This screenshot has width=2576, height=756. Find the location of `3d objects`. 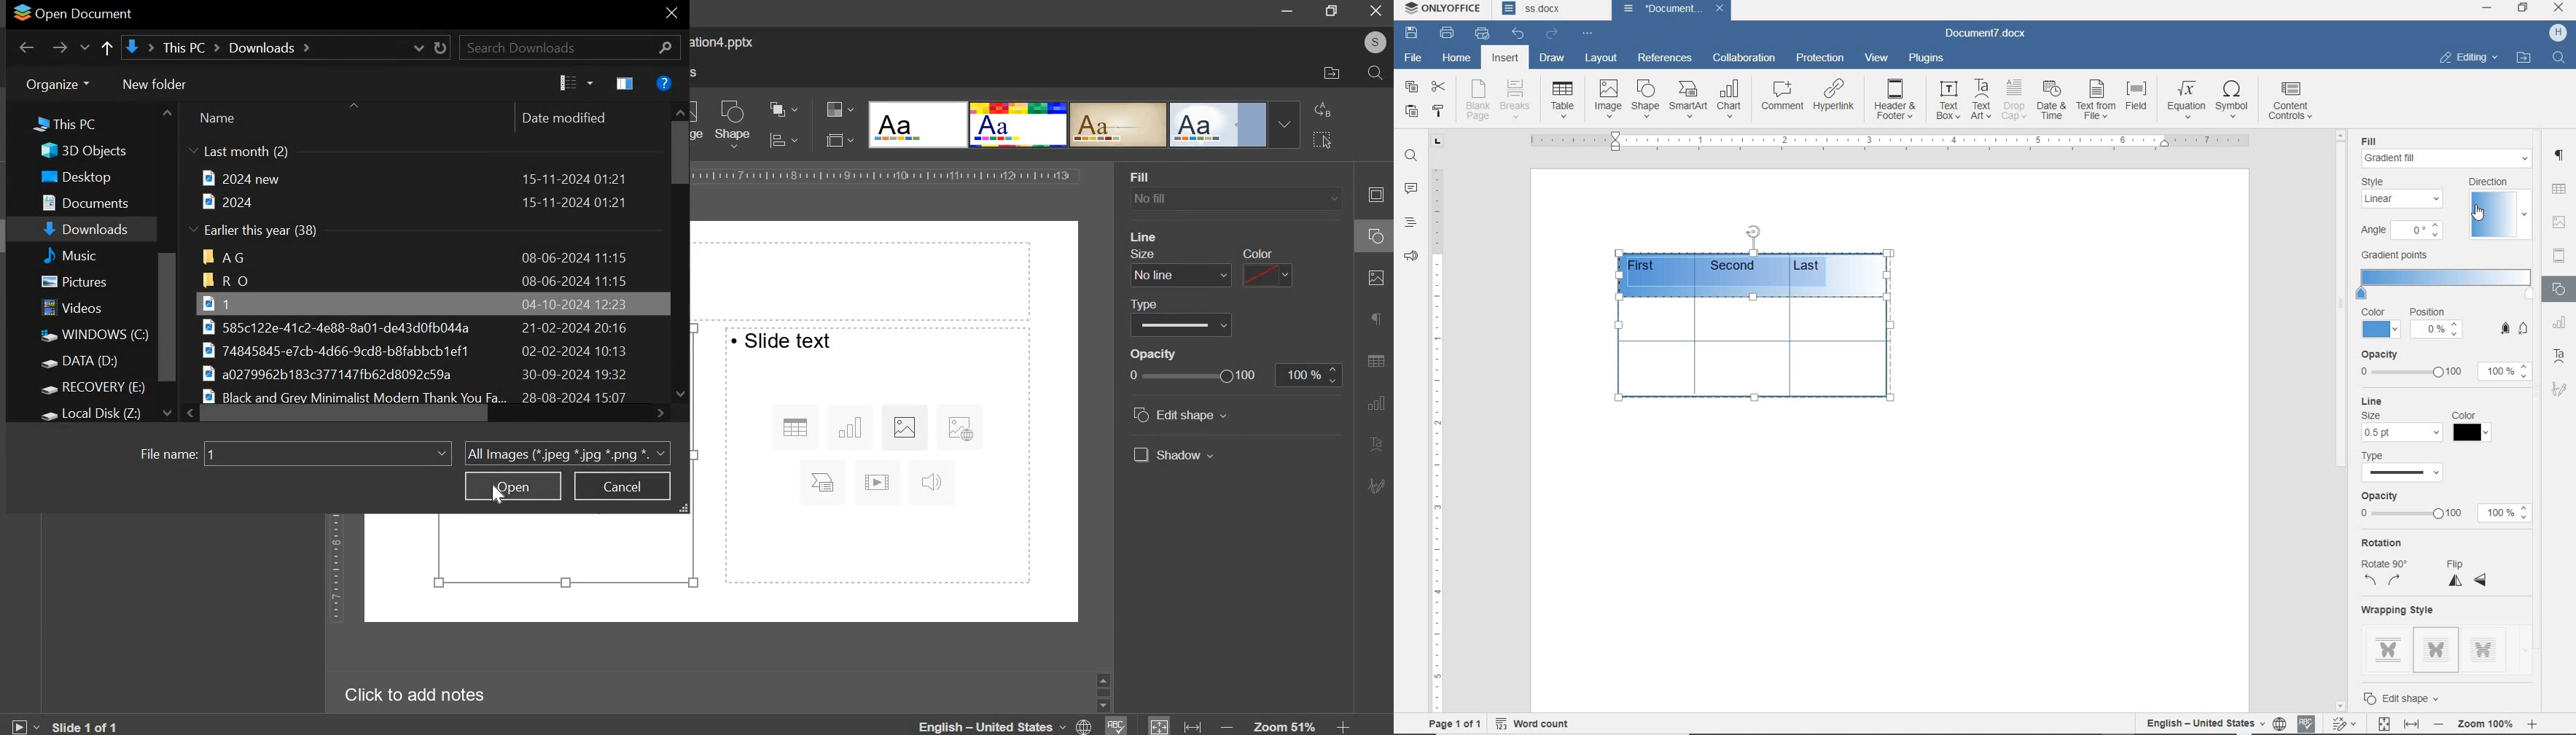

3d objects is located at coordinates (89, 151).